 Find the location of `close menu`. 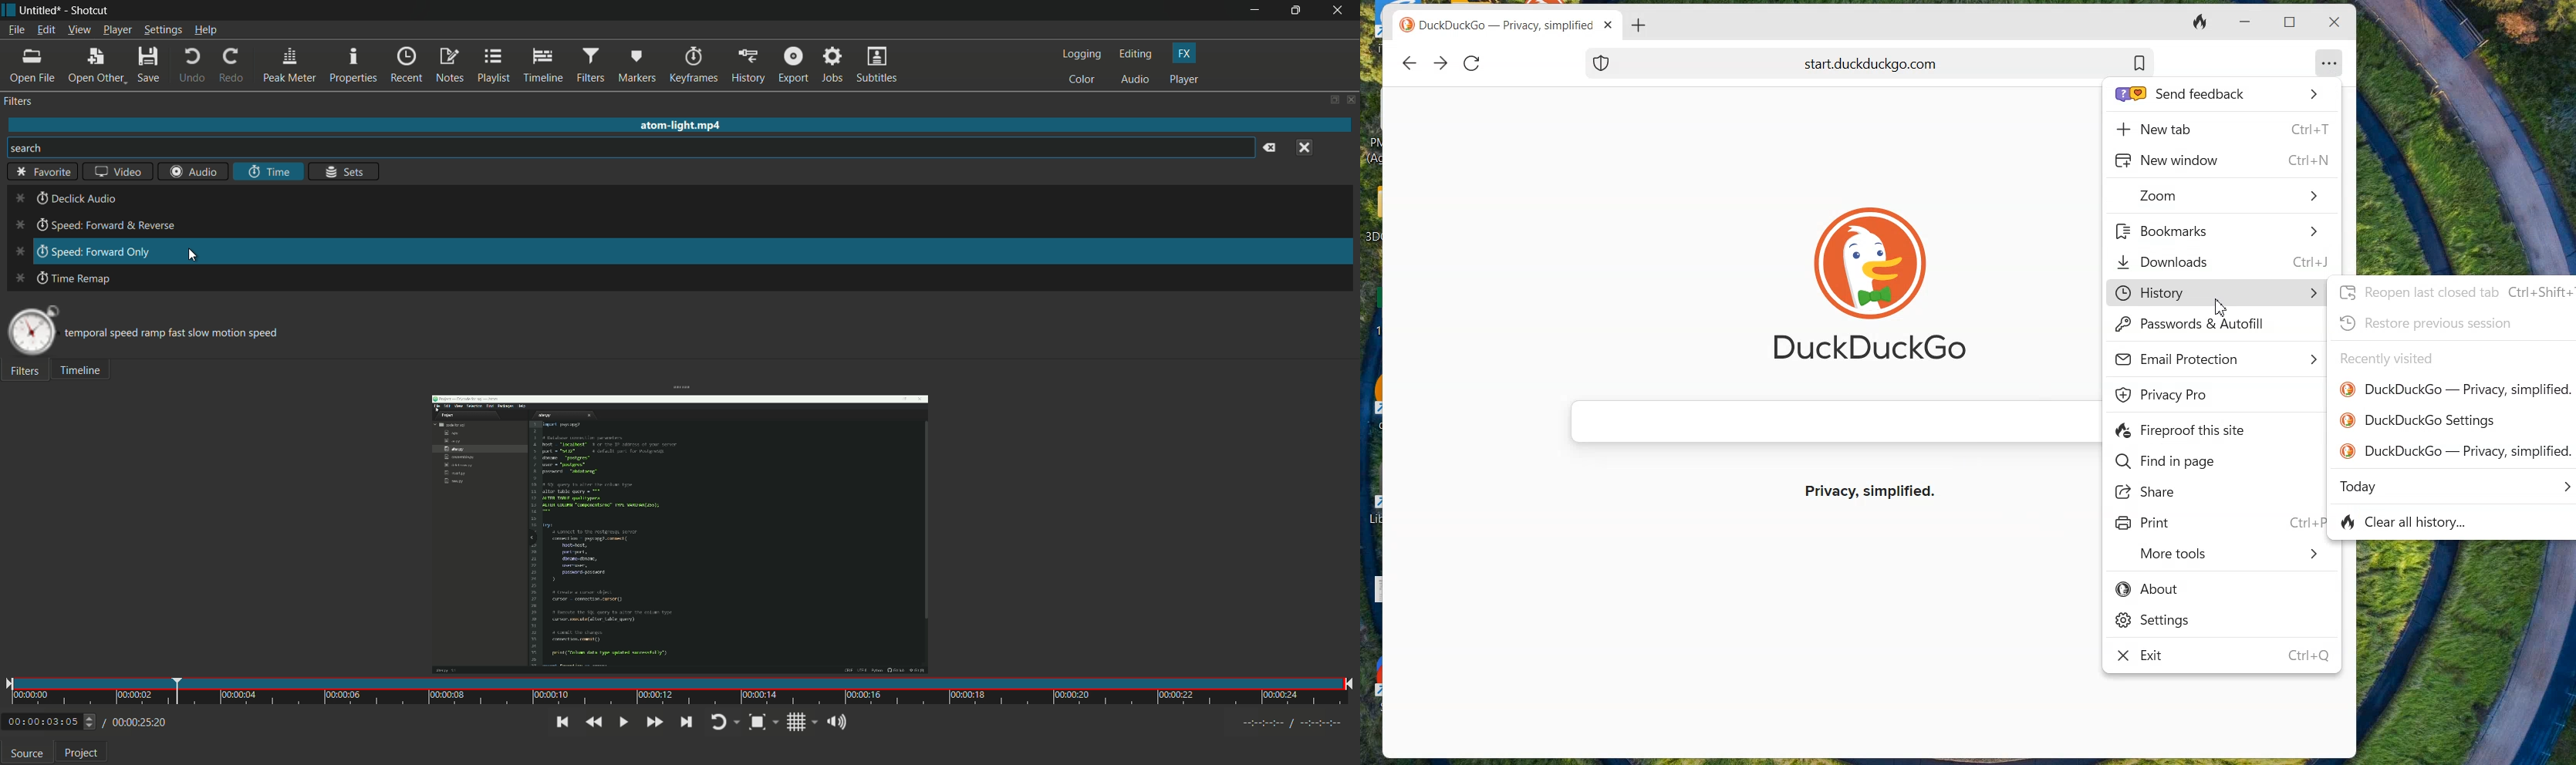

close menu is located at coordinates (1305, 147).